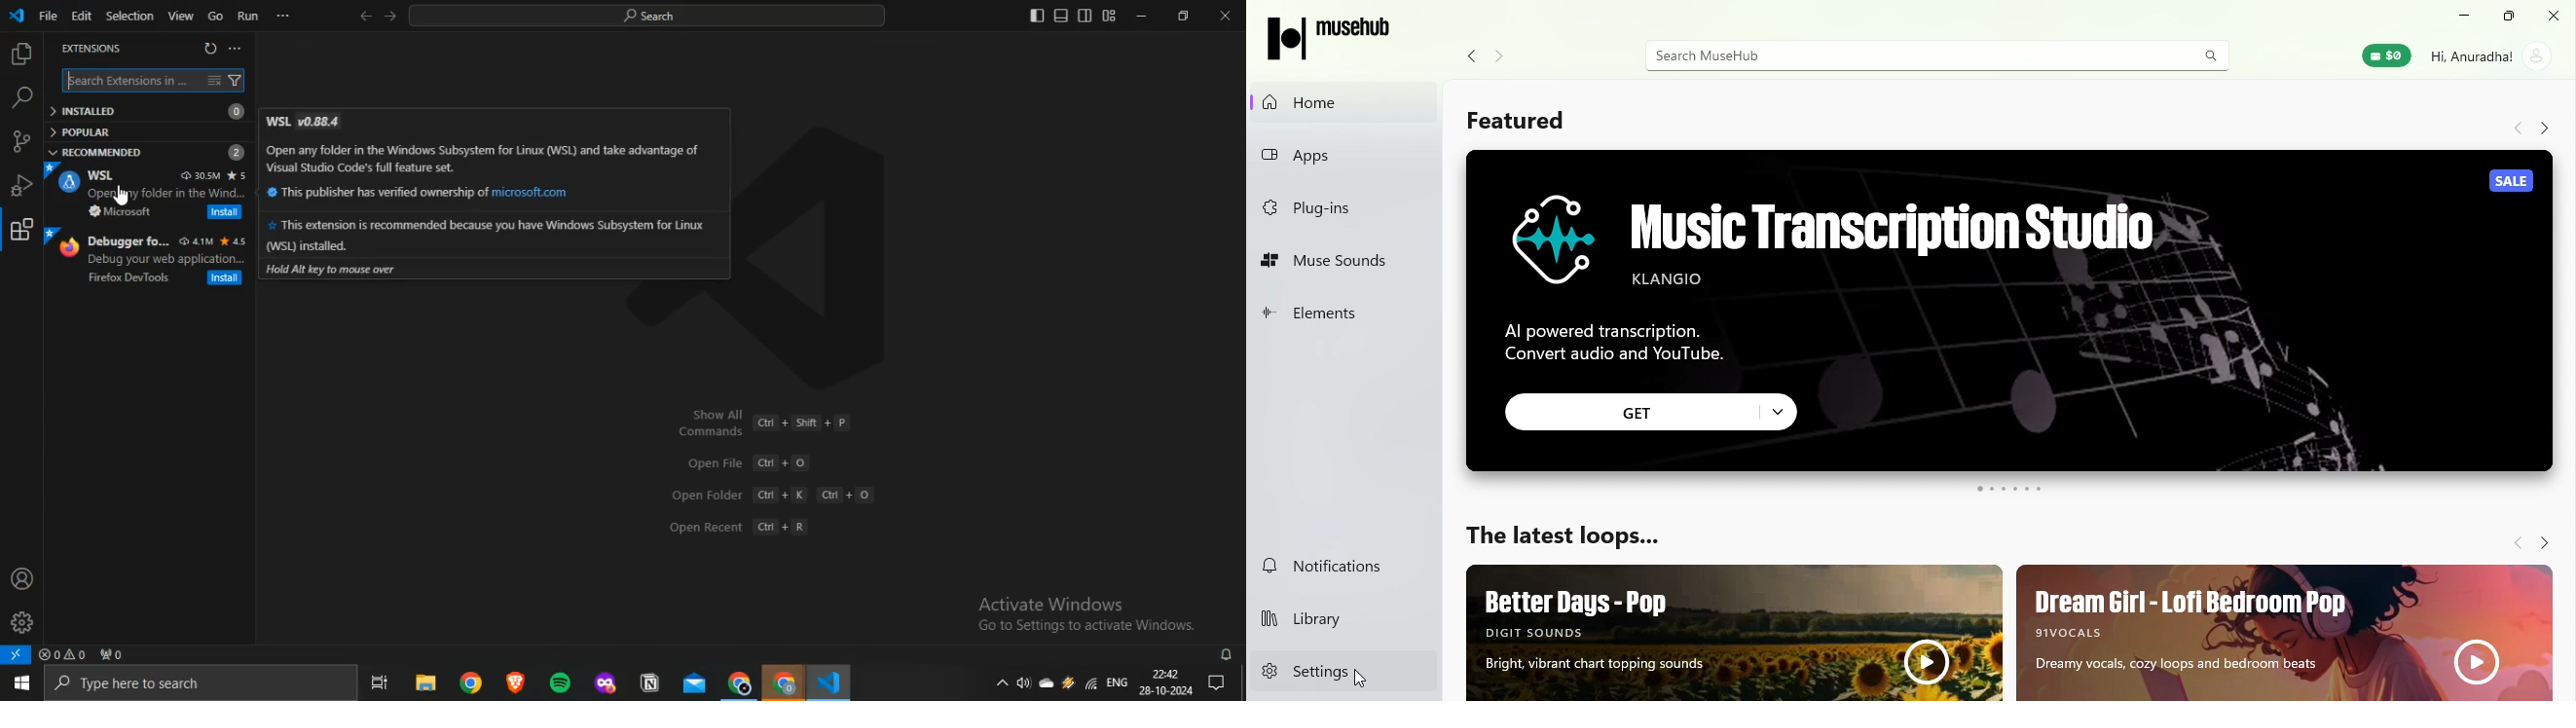 The width and height of the screenshot is (2576, 728). Describe the element at coordinates (1343, 315) in the screenshot. I see `Elements` at that location.